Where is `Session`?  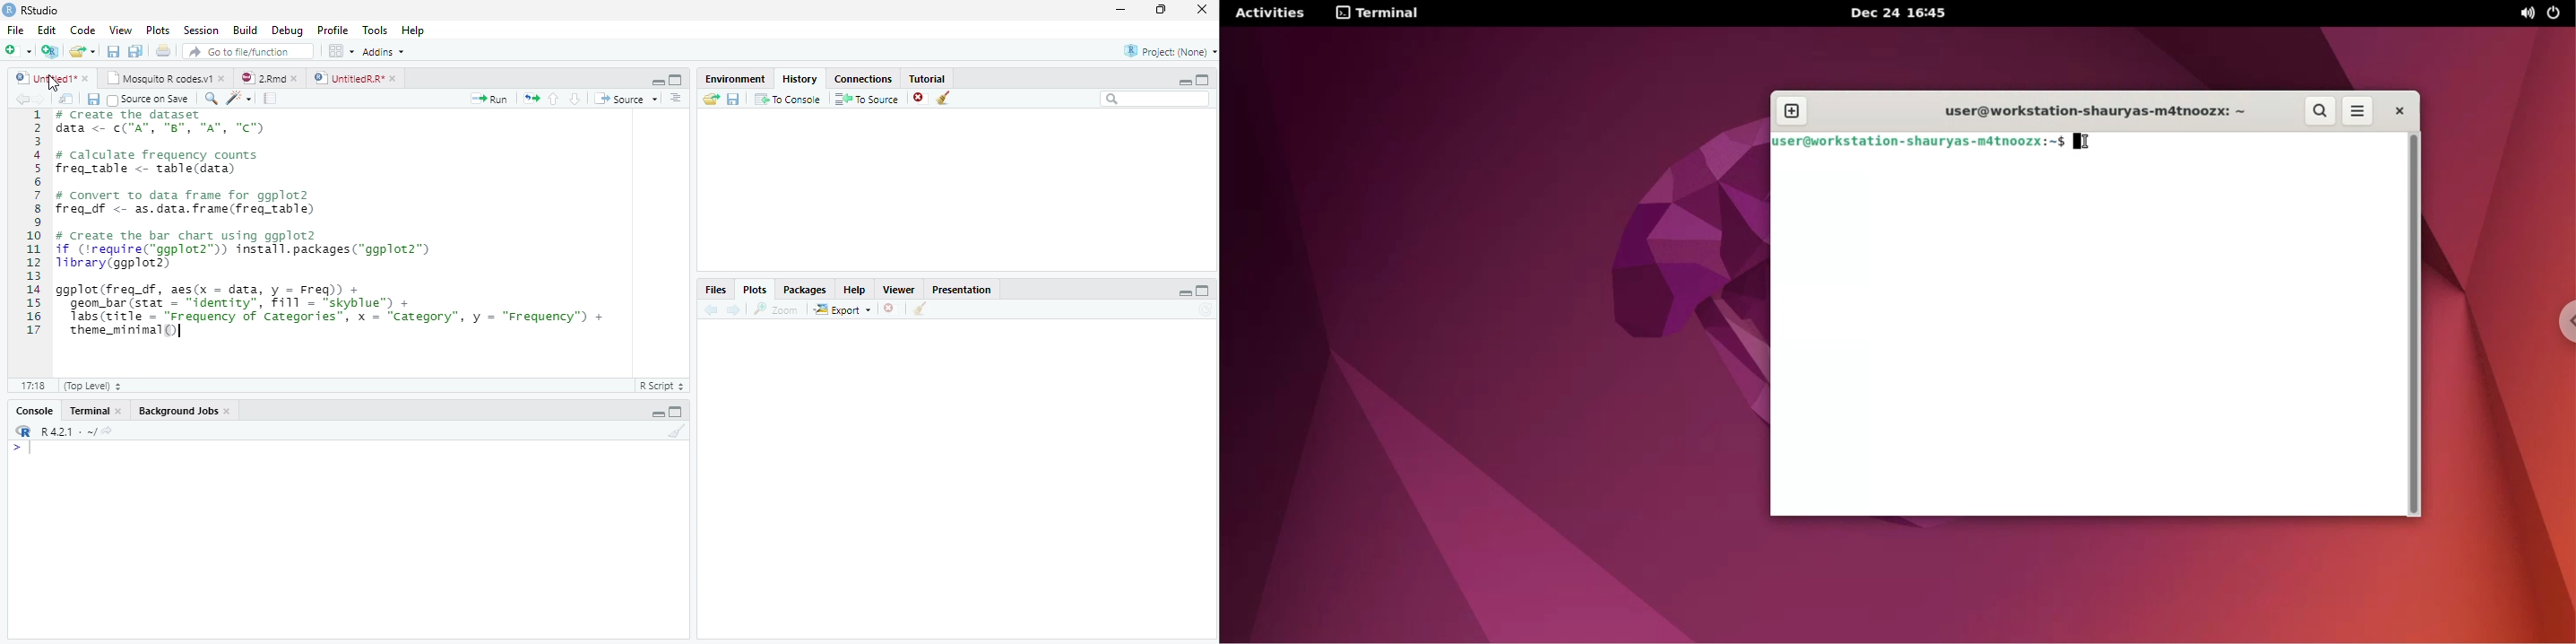
Session is located at coordinates (201, 31).